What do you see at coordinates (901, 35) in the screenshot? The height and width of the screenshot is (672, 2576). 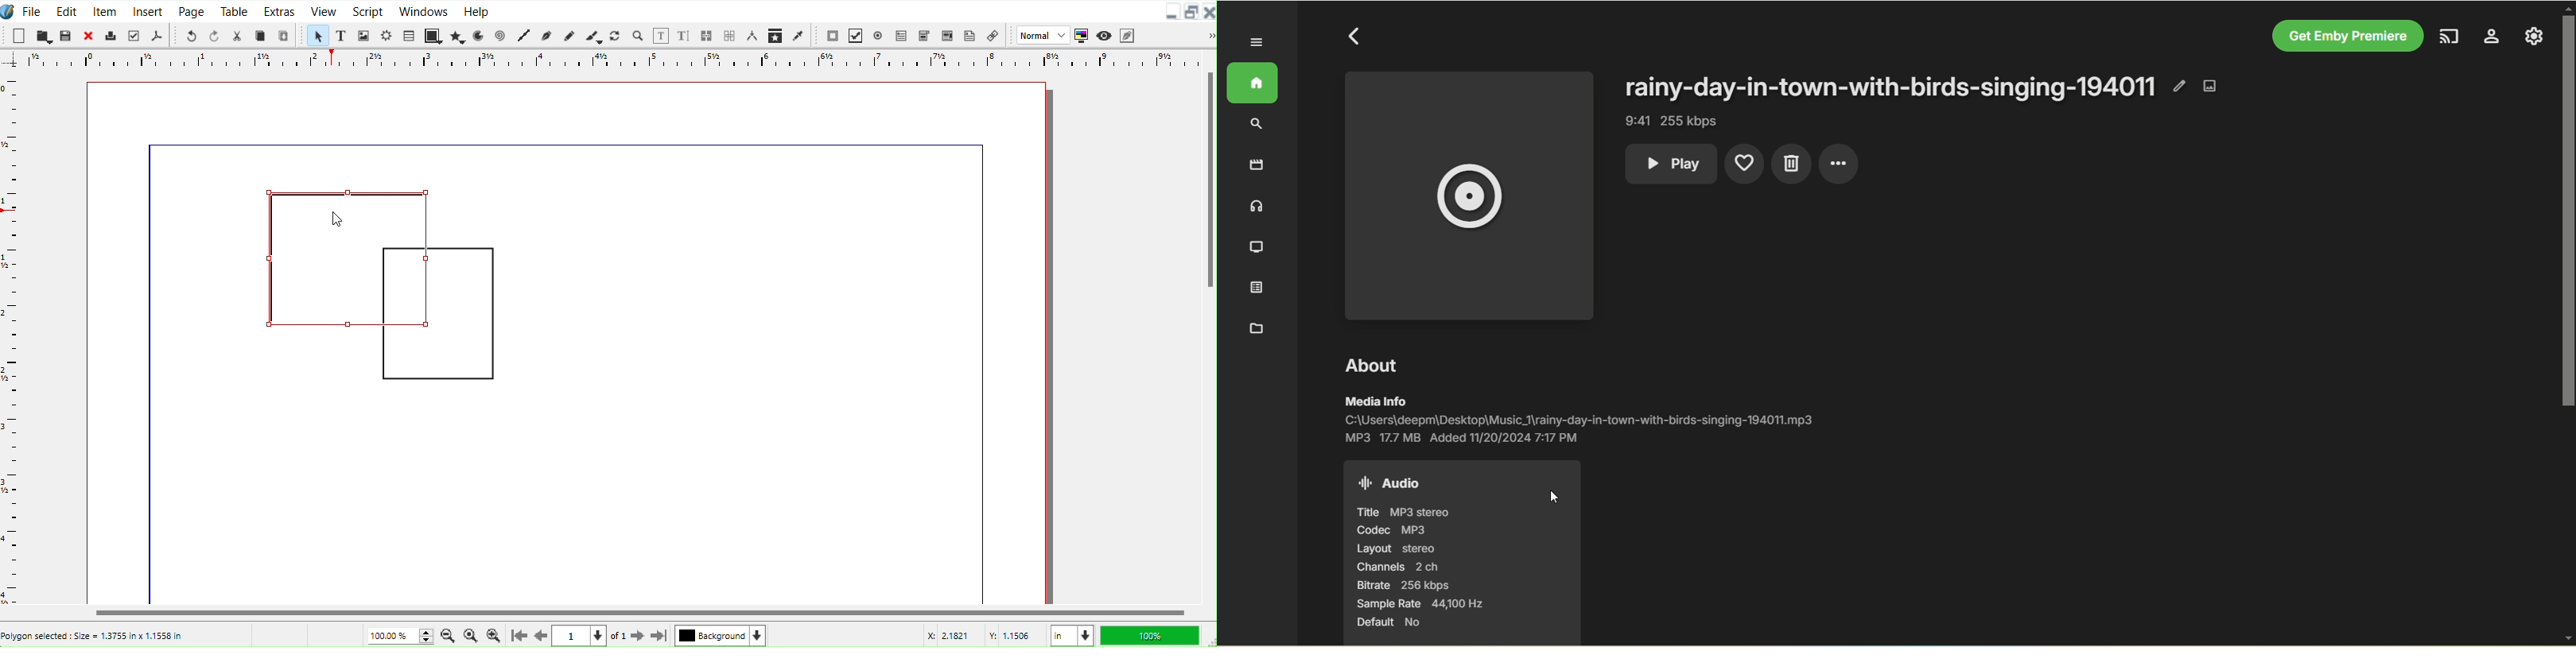 I see `PDF Text Field` at bounding box center [901, 35].